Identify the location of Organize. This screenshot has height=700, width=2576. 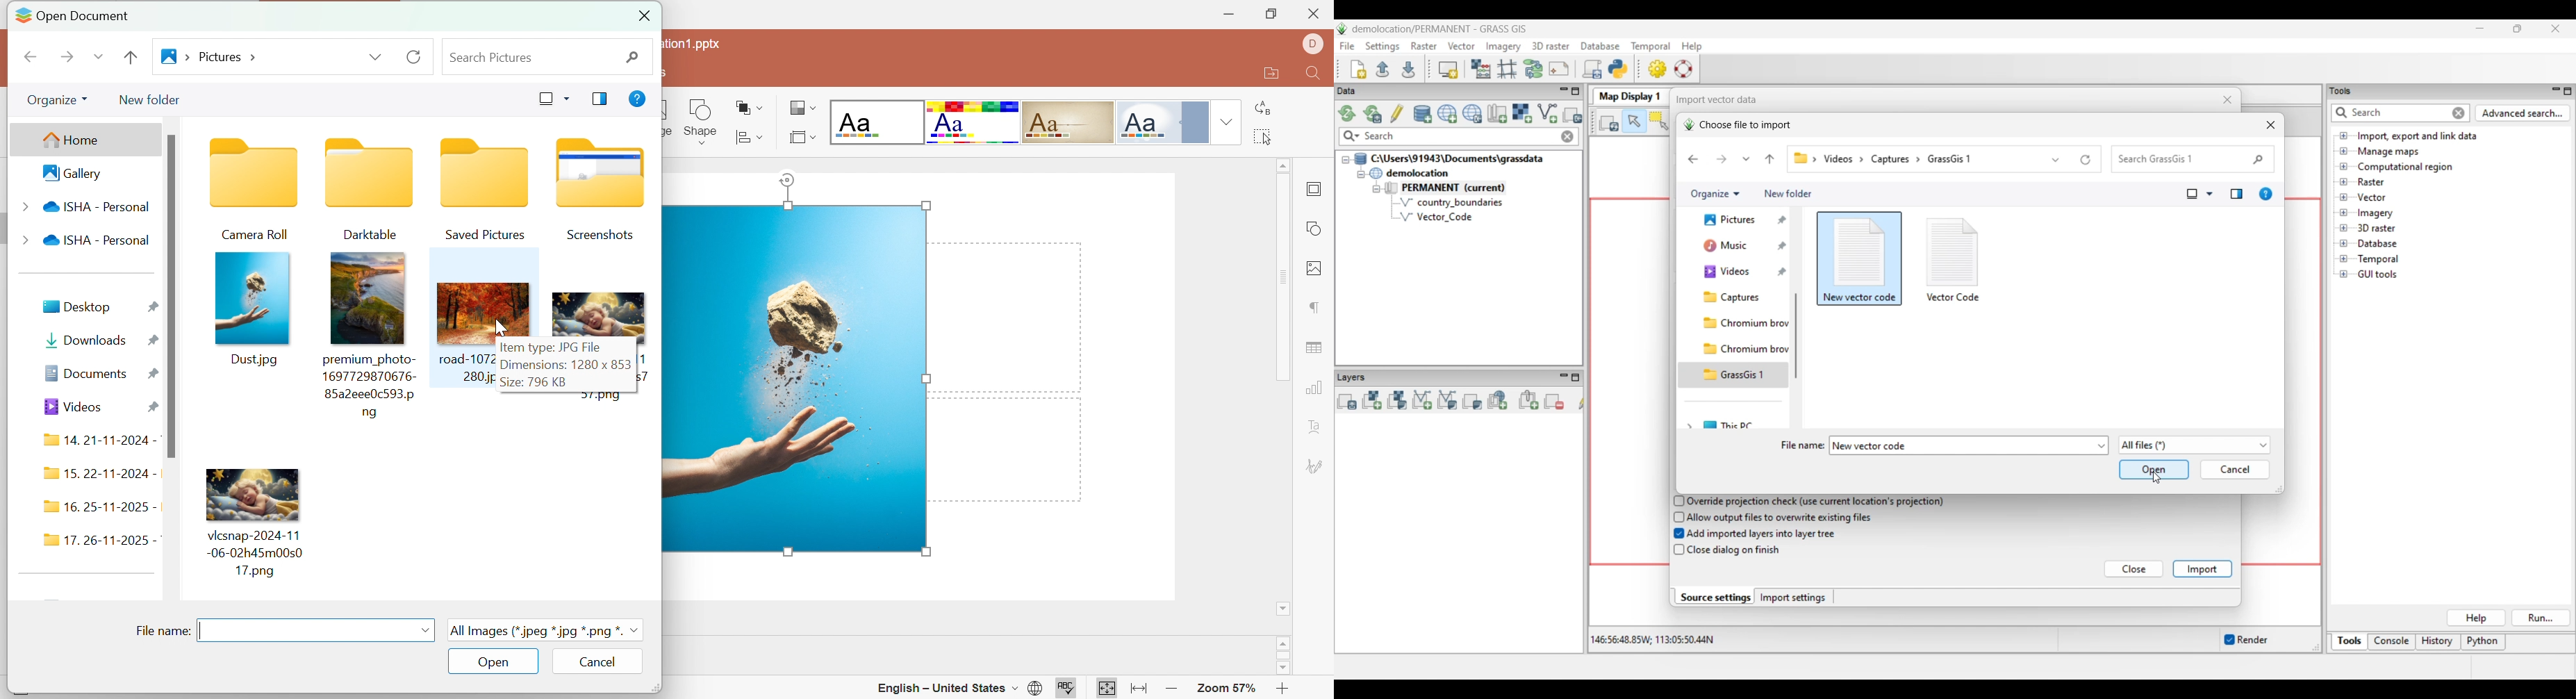
(54, 102).